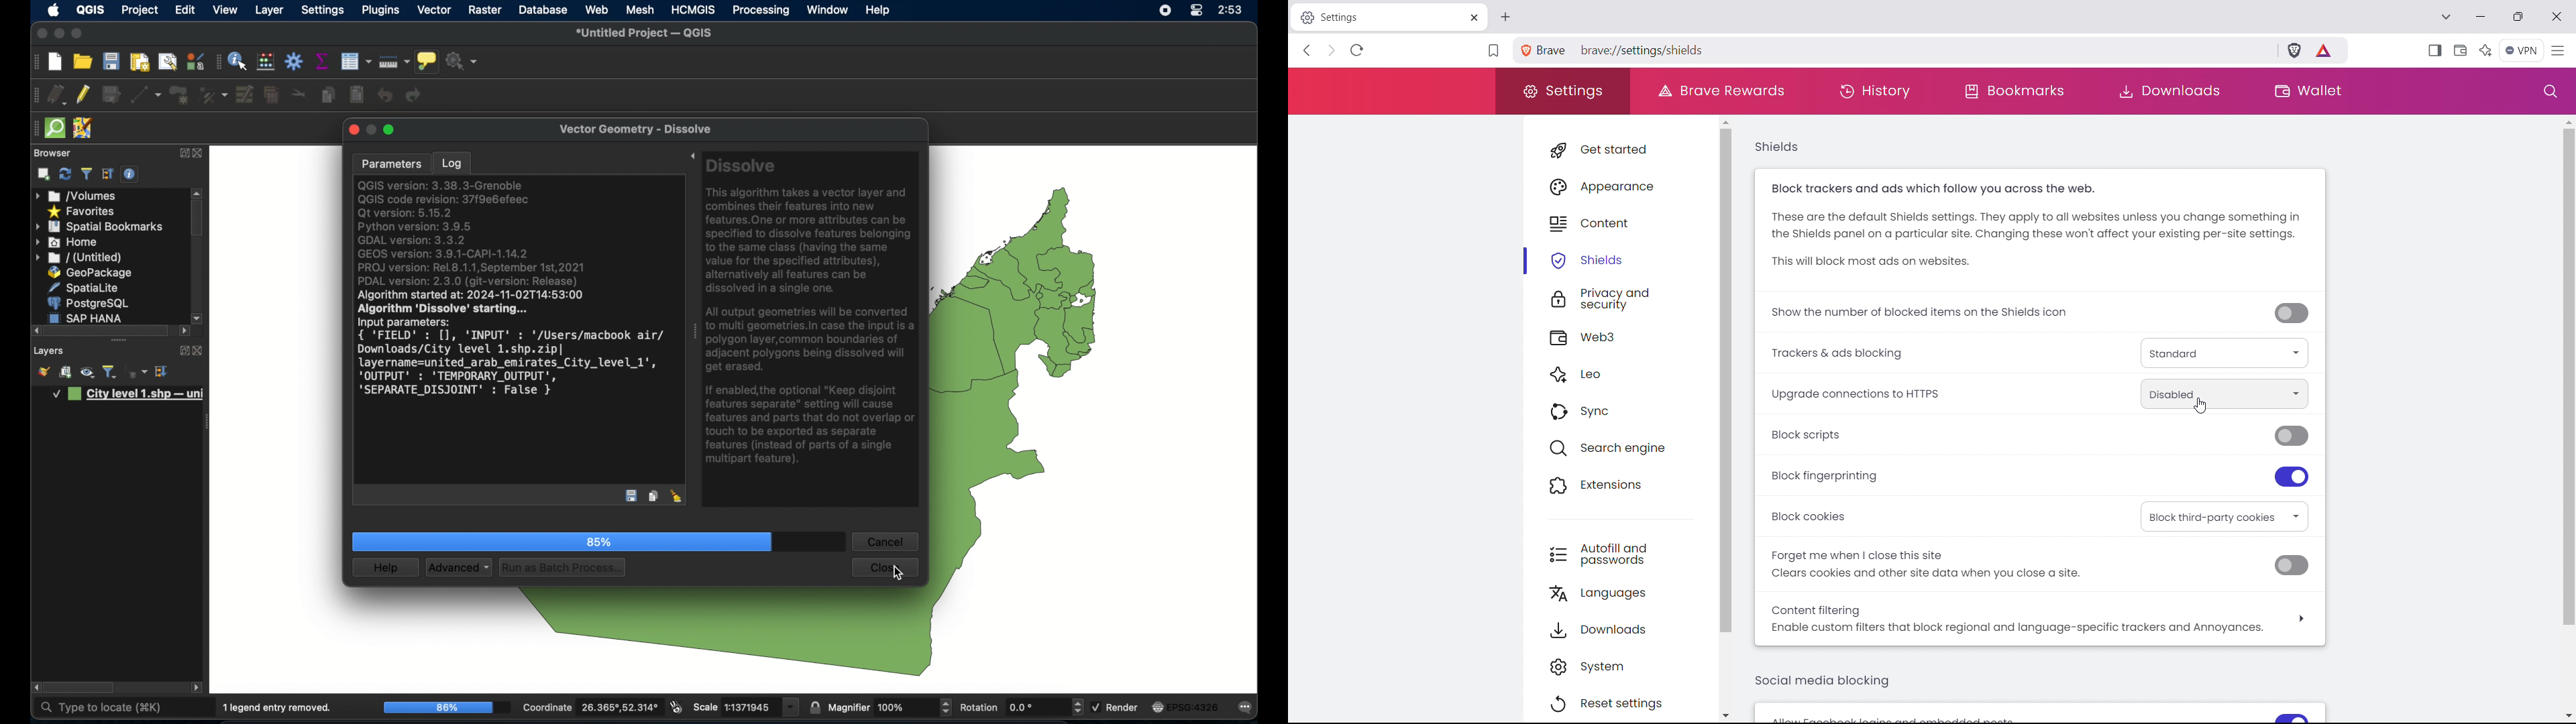 Image resolution: width=2576 pixels, height=728 pixels. I want to click on undo, so click(384, 95).